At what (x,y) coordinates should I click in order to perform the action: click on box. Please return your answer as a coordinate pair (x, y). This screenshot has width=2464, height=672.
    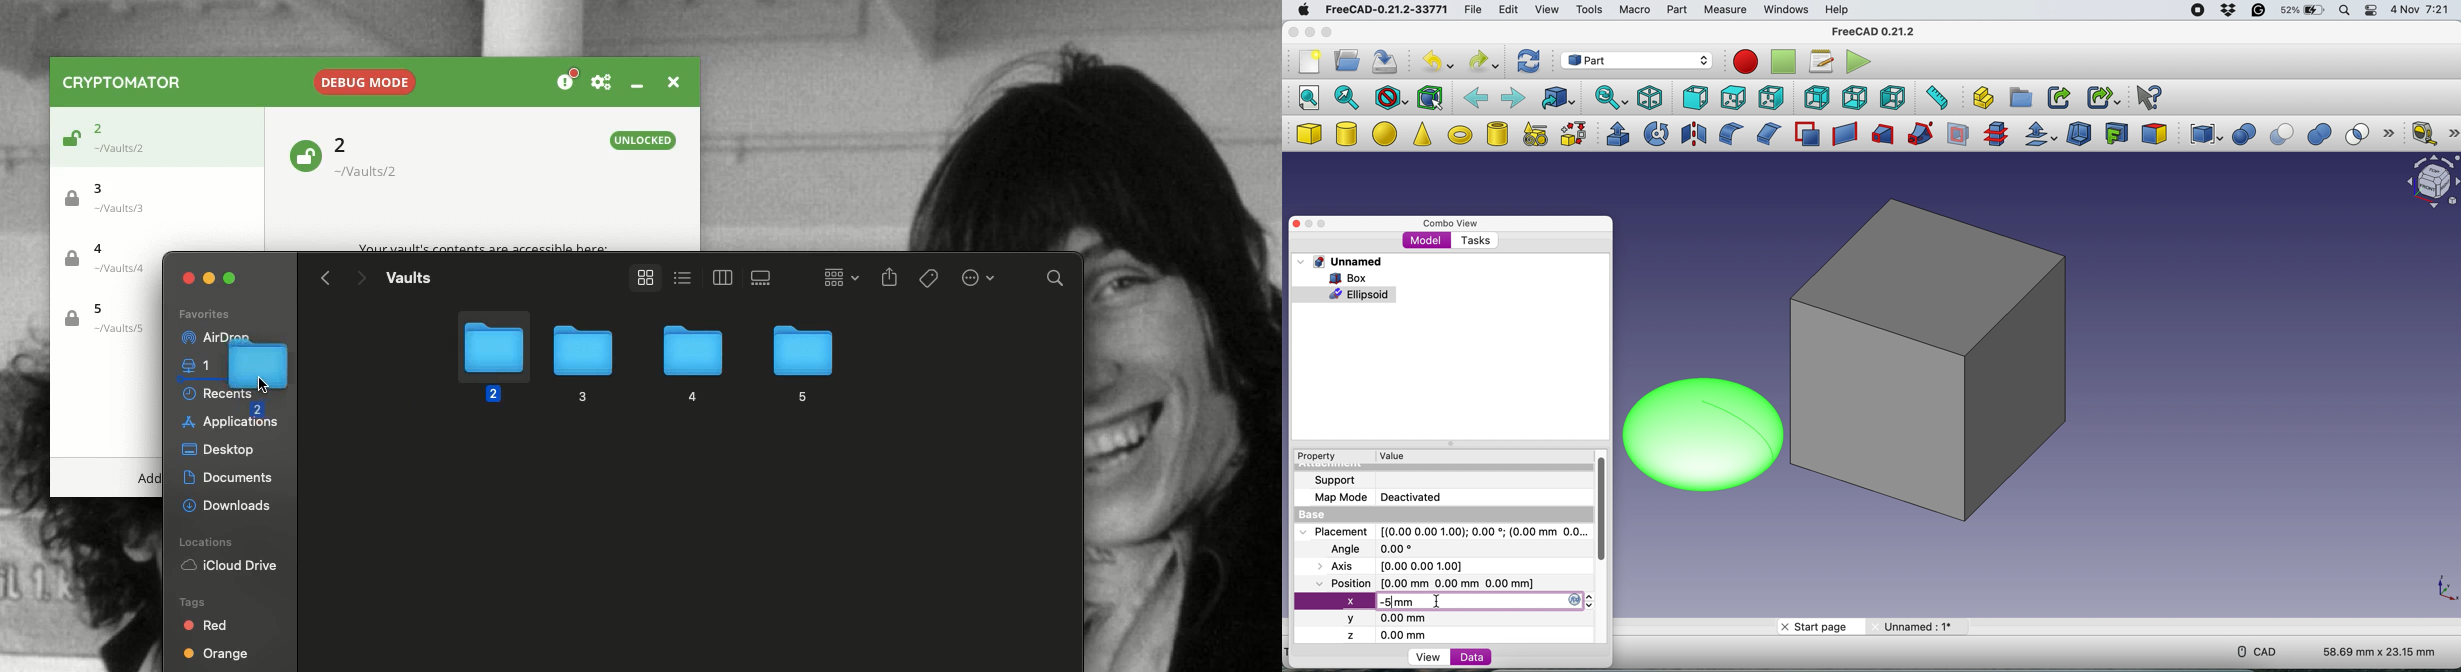
    Looking at the image, I should click on (1345, 277).